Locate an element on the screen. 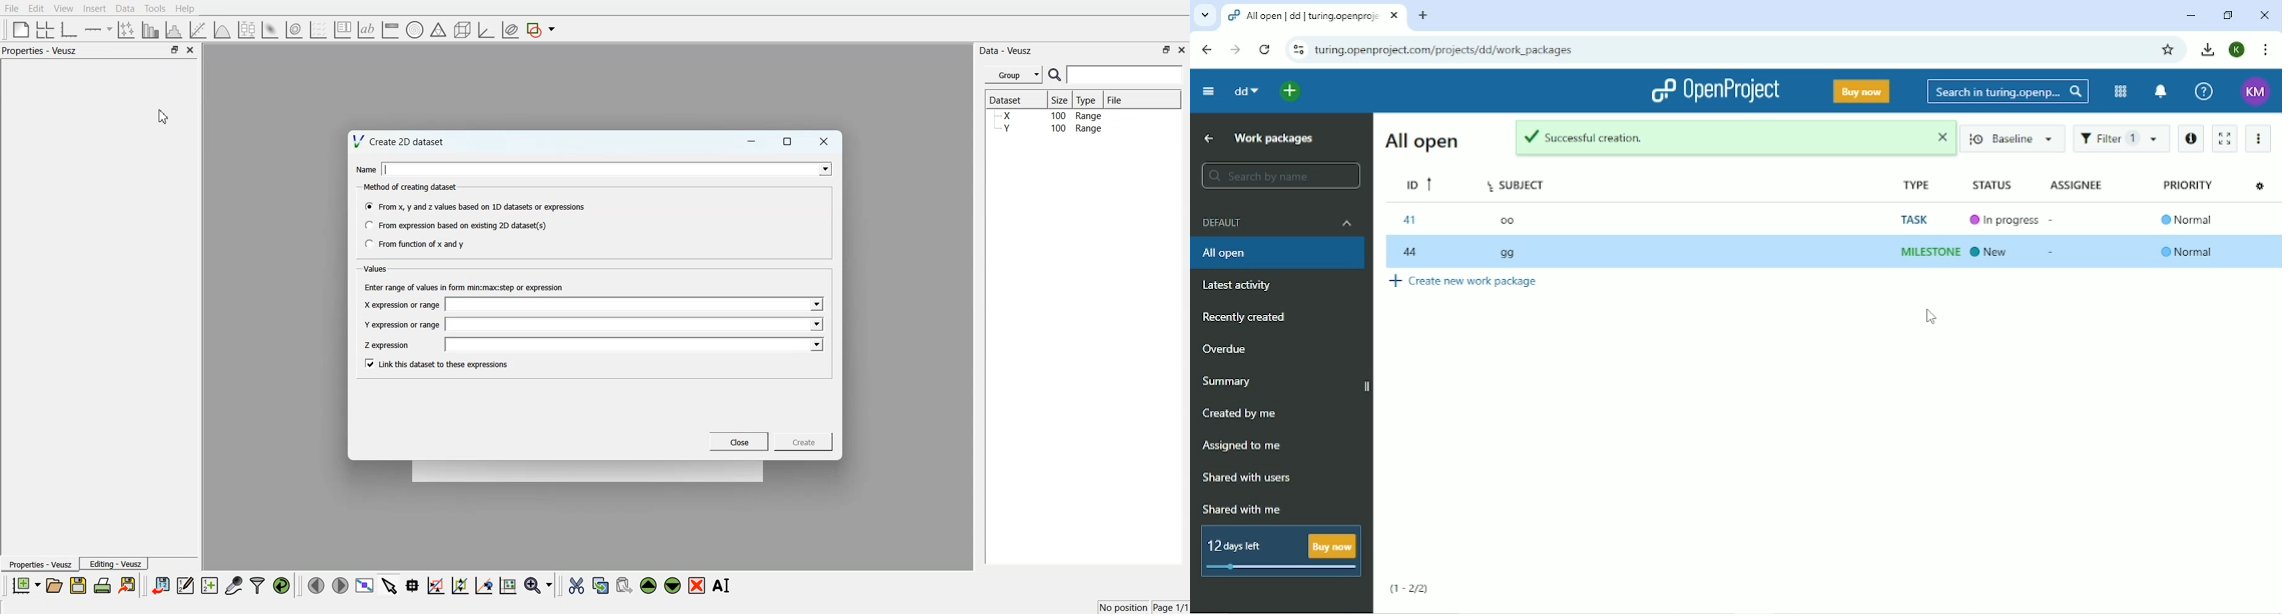  View site information is located at coordinates (1298, 51).